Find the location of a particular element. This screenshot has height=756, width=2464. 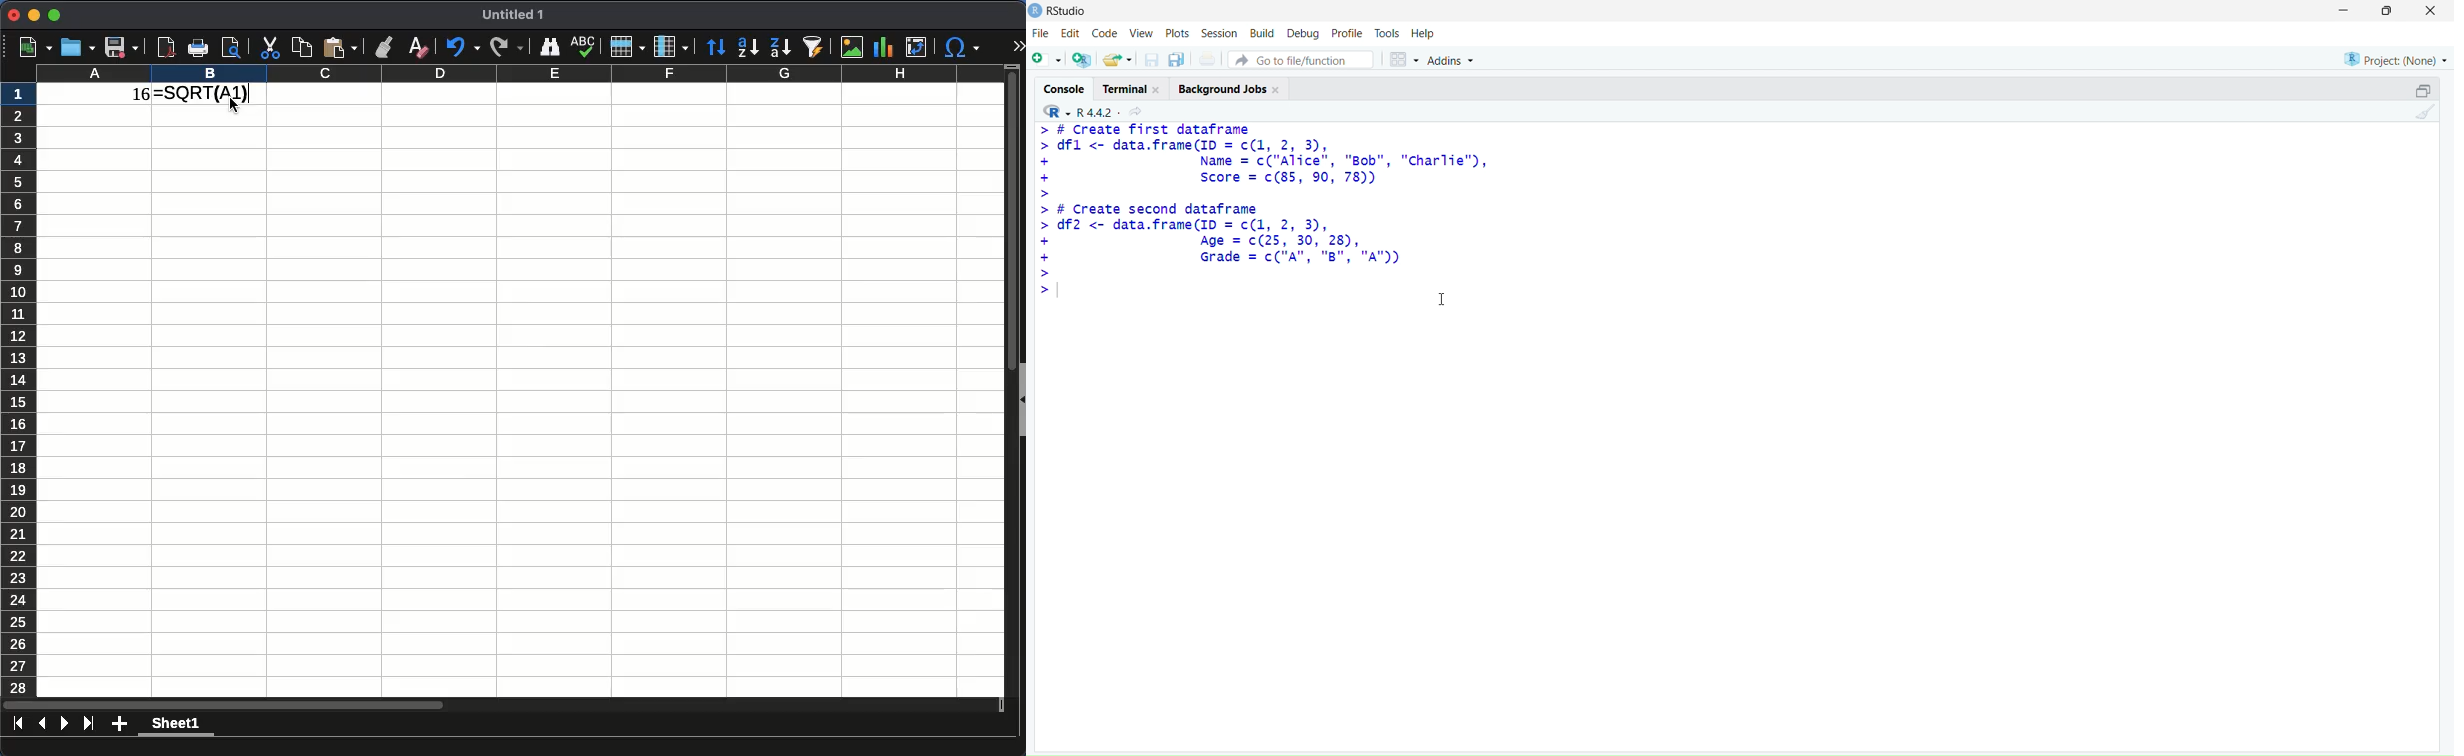

=SQRT(A1) is located at coordinates (213, 94).